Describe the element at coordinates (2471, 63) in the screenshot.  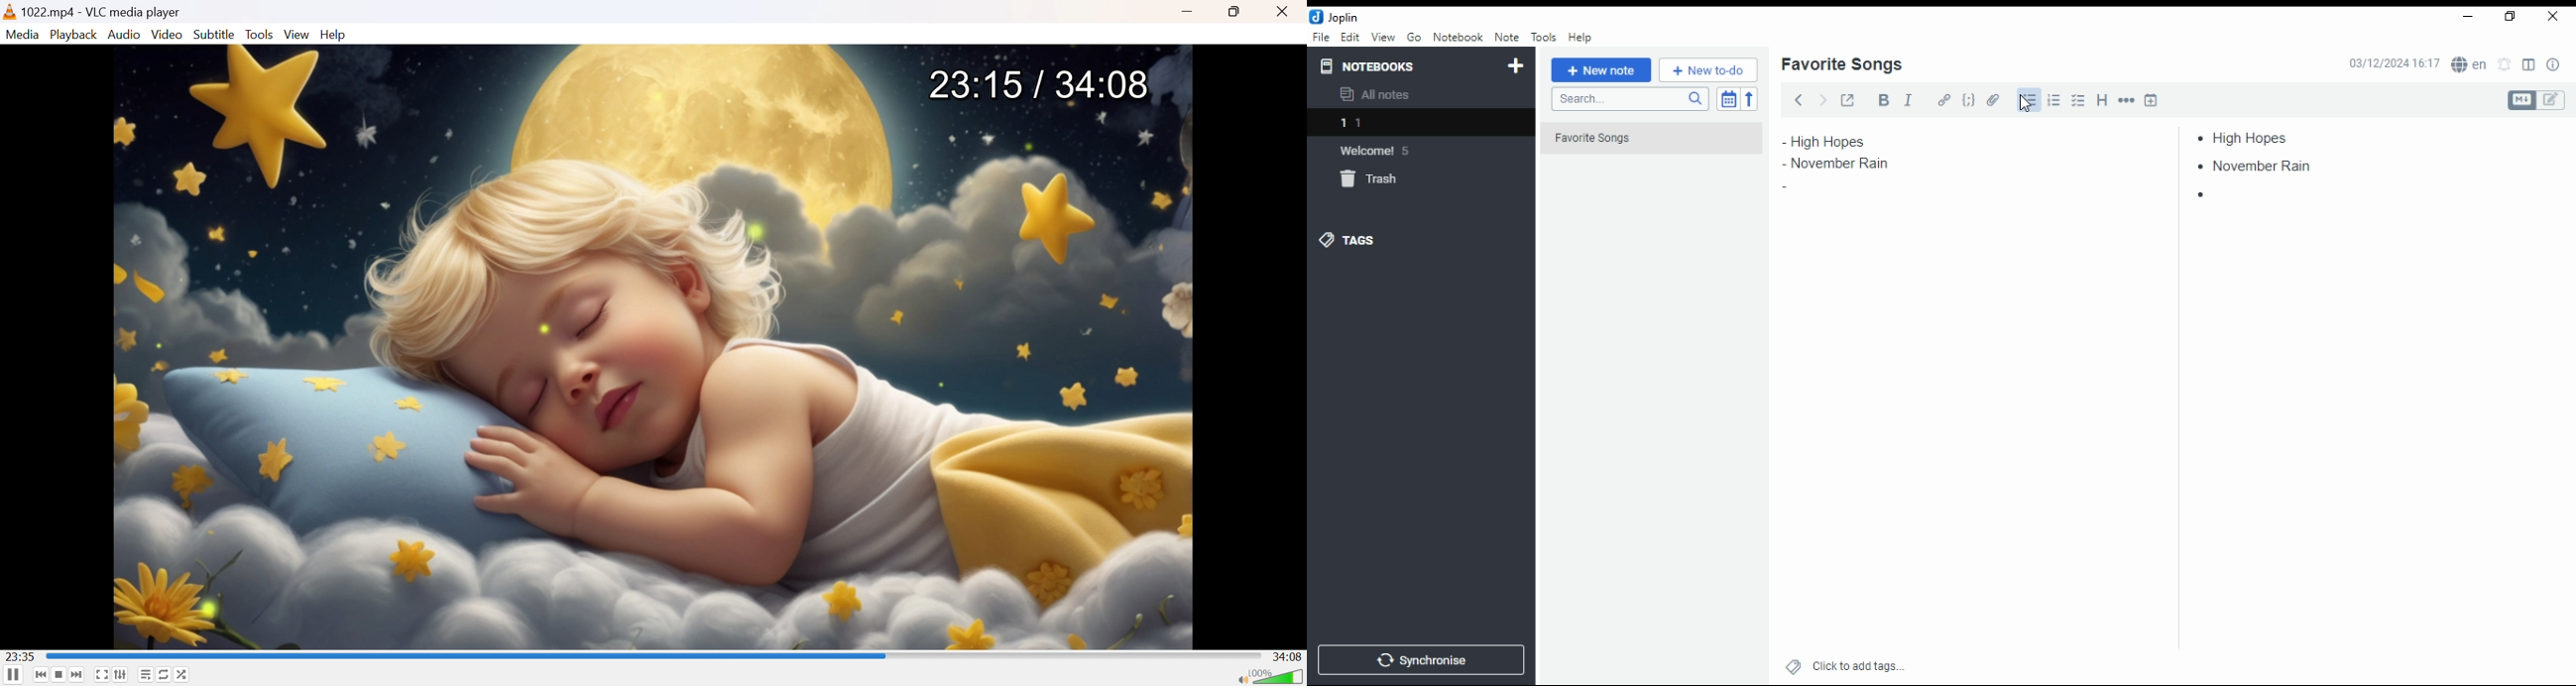
I see `spell checker` at that location.